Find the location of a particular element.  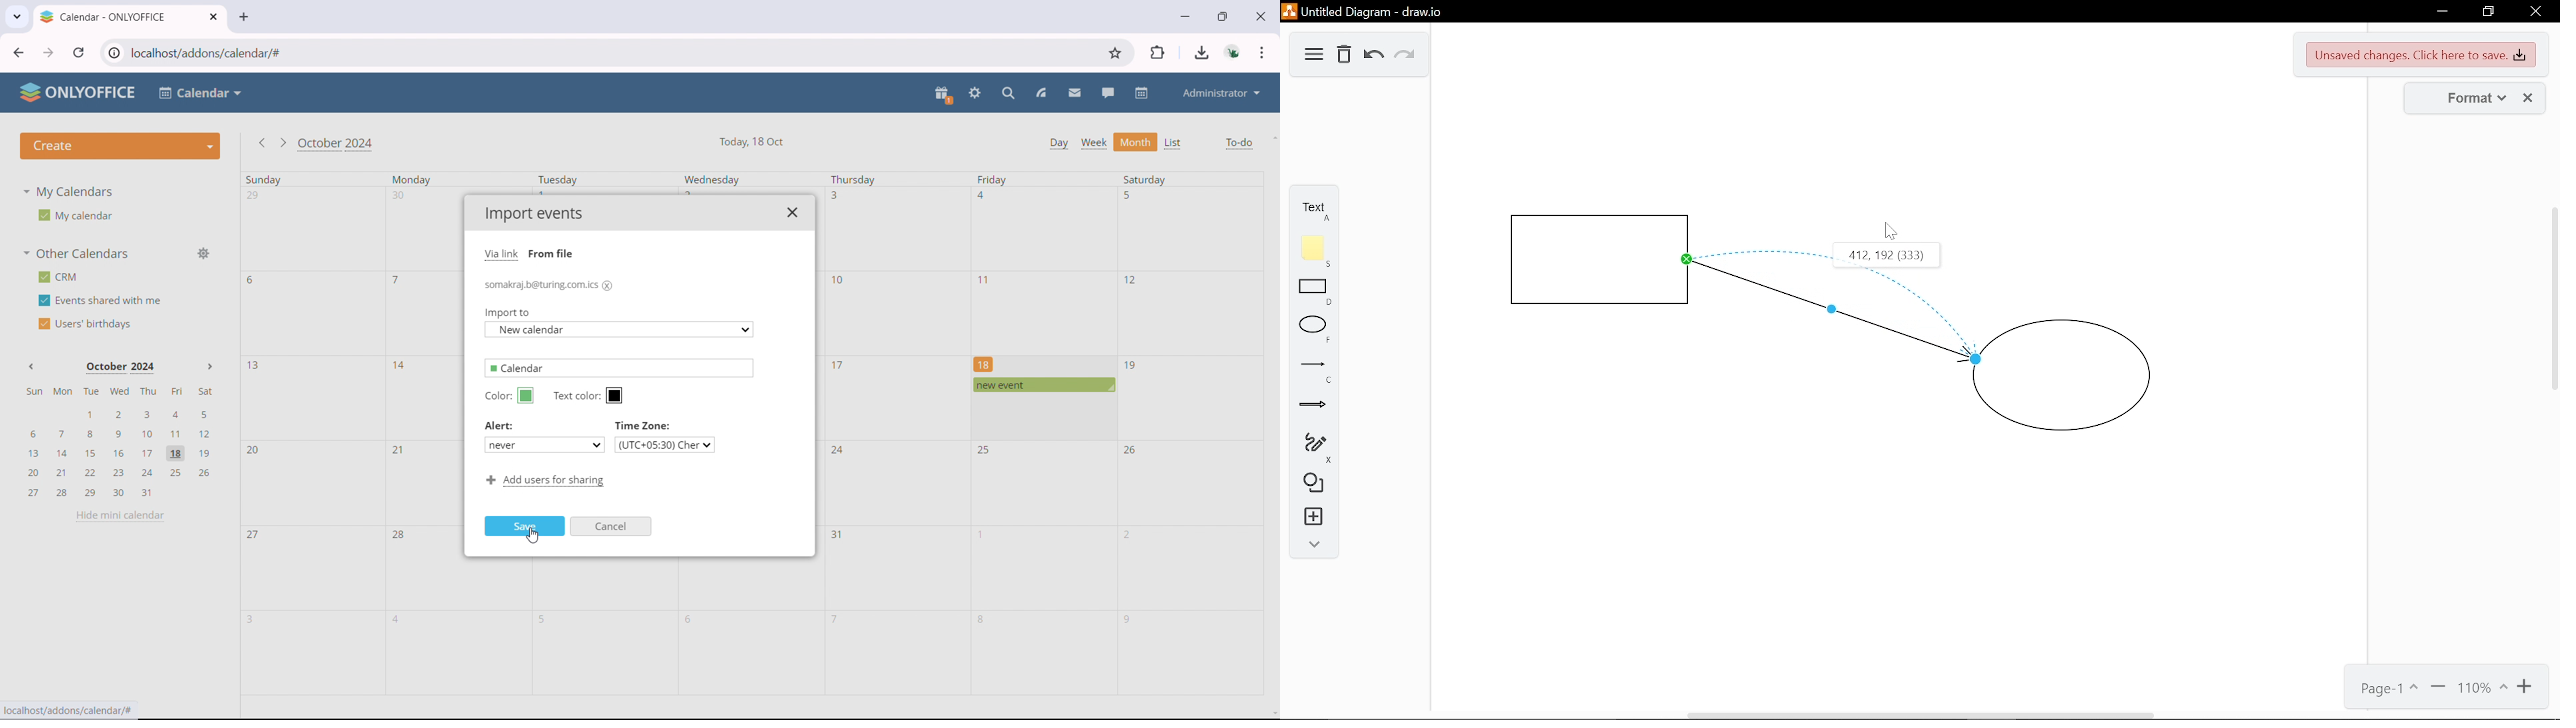

Freehand is located at coordinates (1310, 447).